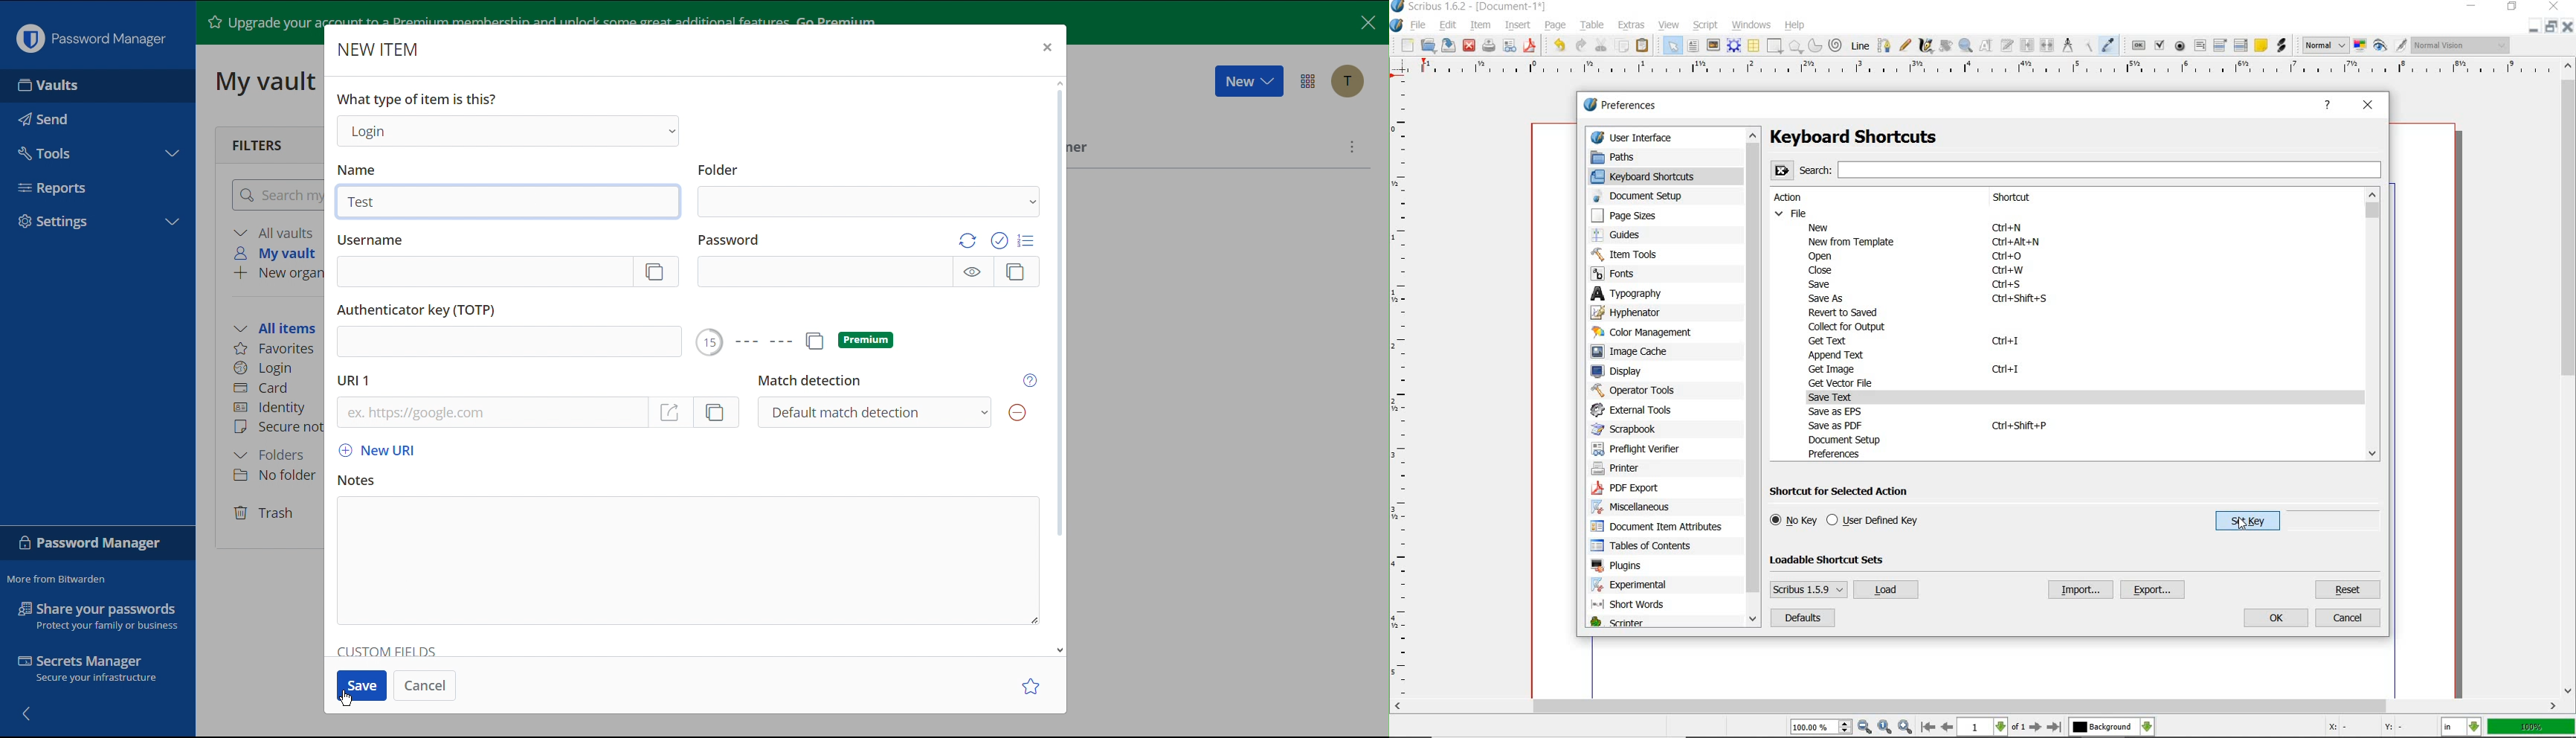  What do you see at coordinates (1531, 47) in the screenshot?
I see `save as pdf` at bounding box center [1531, 47].